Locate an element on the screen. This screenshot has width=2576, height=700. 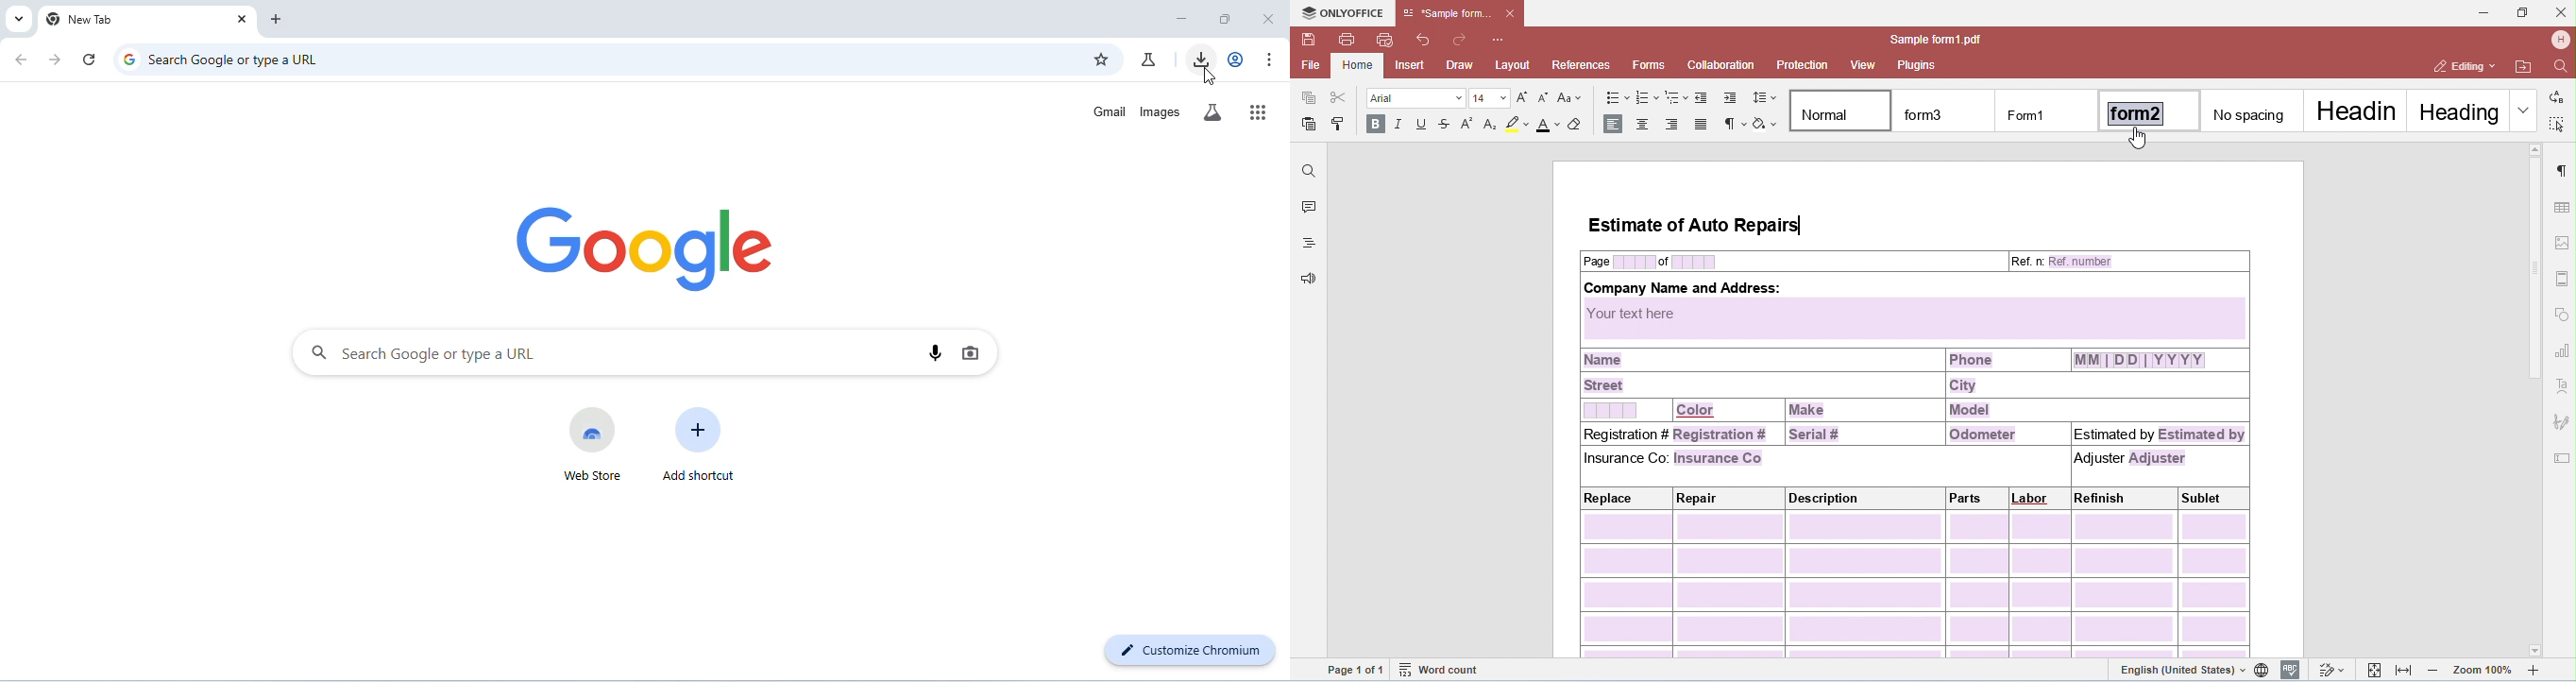
images is located at coordinates (1160, 112).